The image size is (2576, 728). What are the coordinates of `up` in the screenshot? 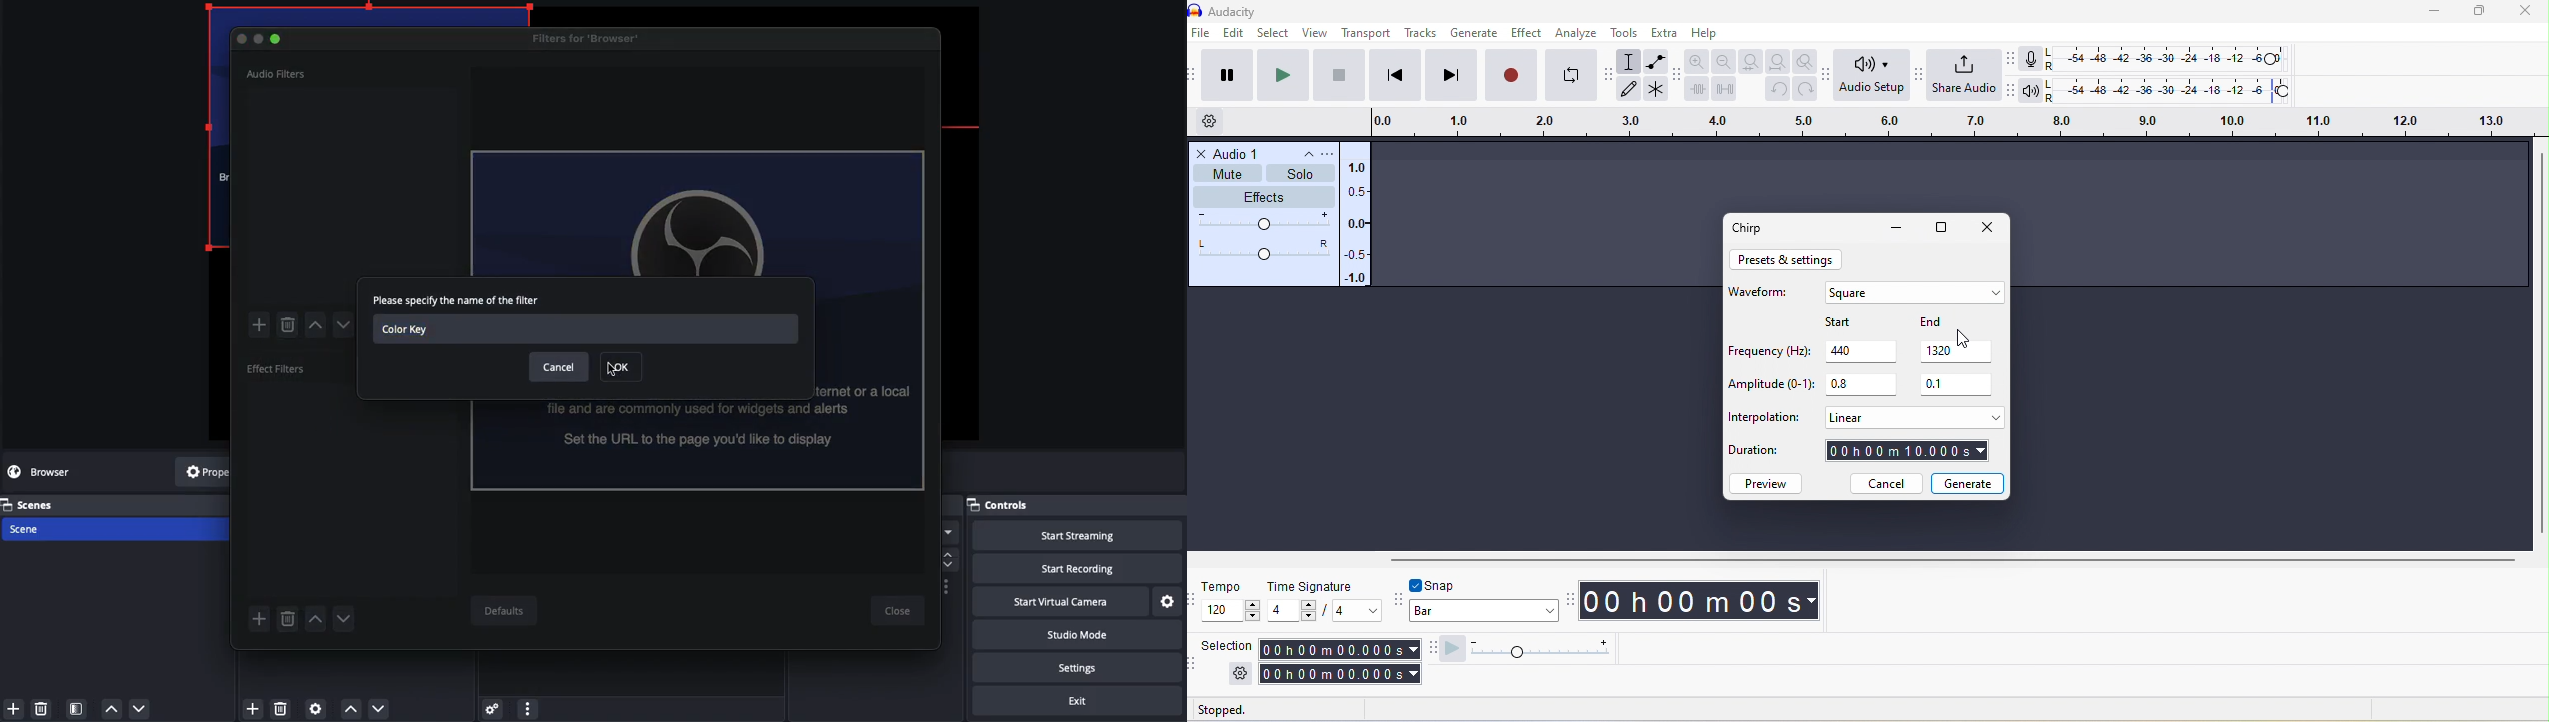 It's located at (112, 708).